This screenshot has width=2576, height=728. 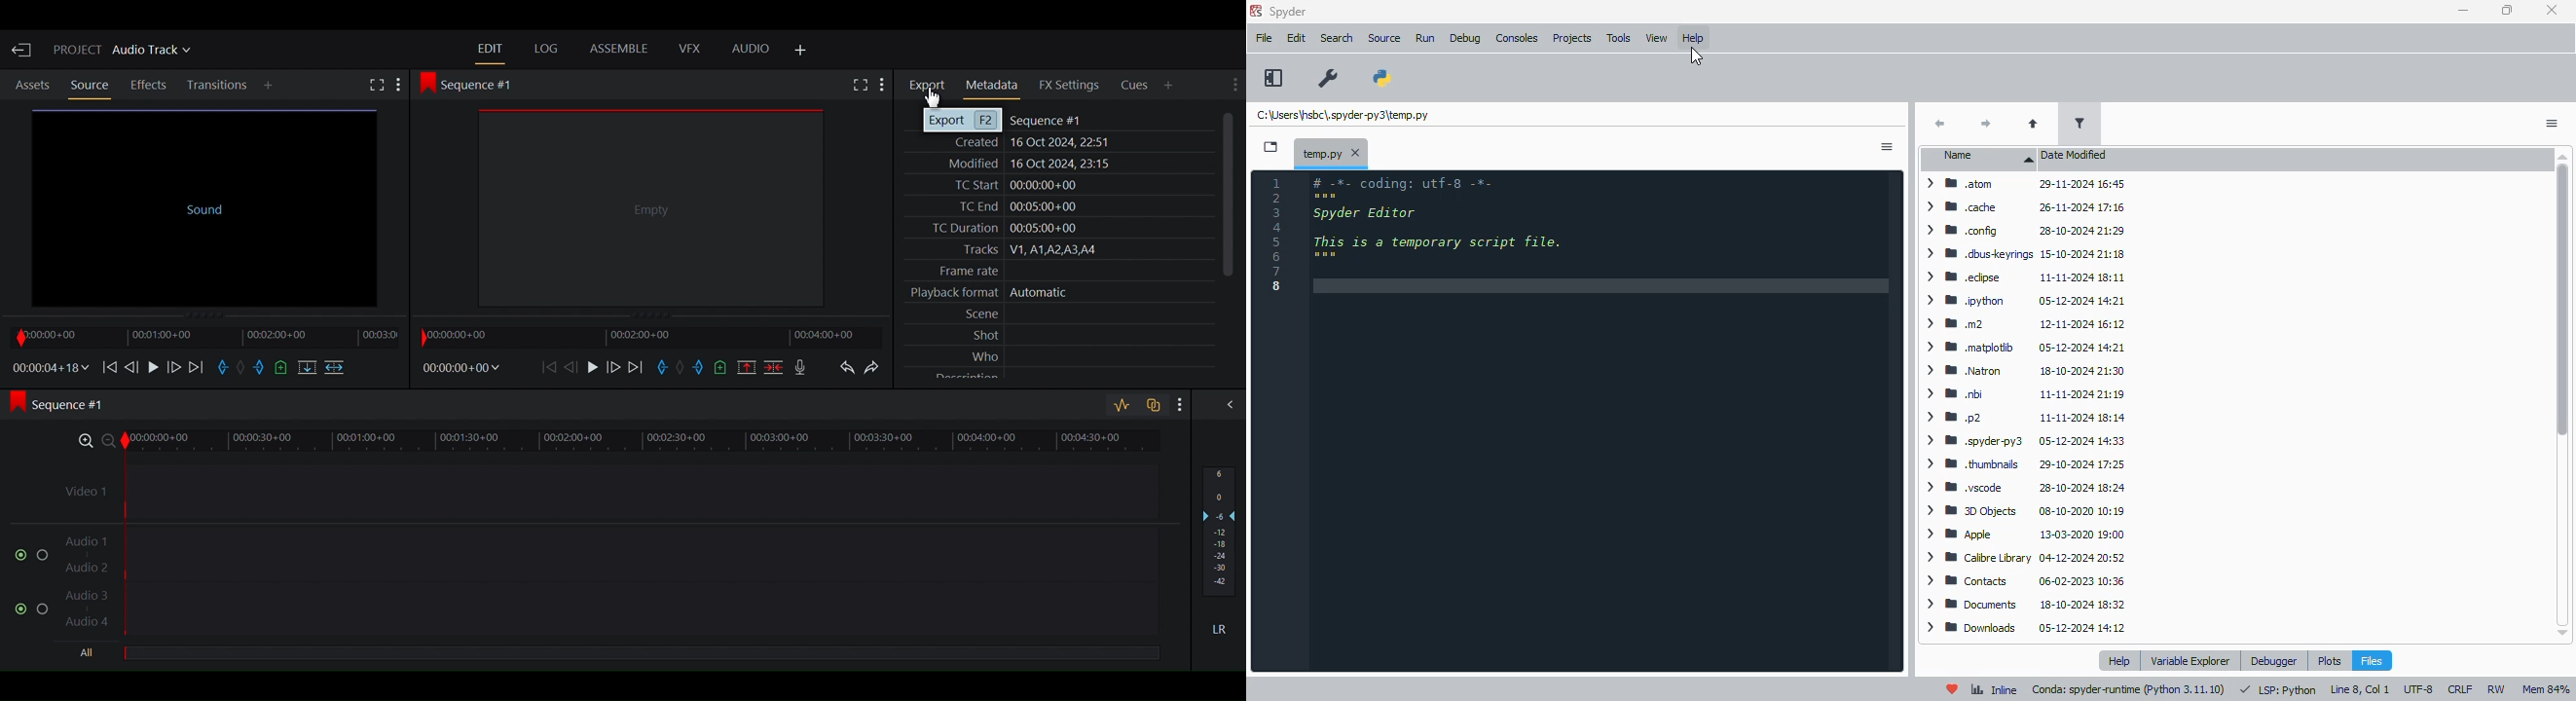 I want to click on filter, so click(x=2081, y=124).